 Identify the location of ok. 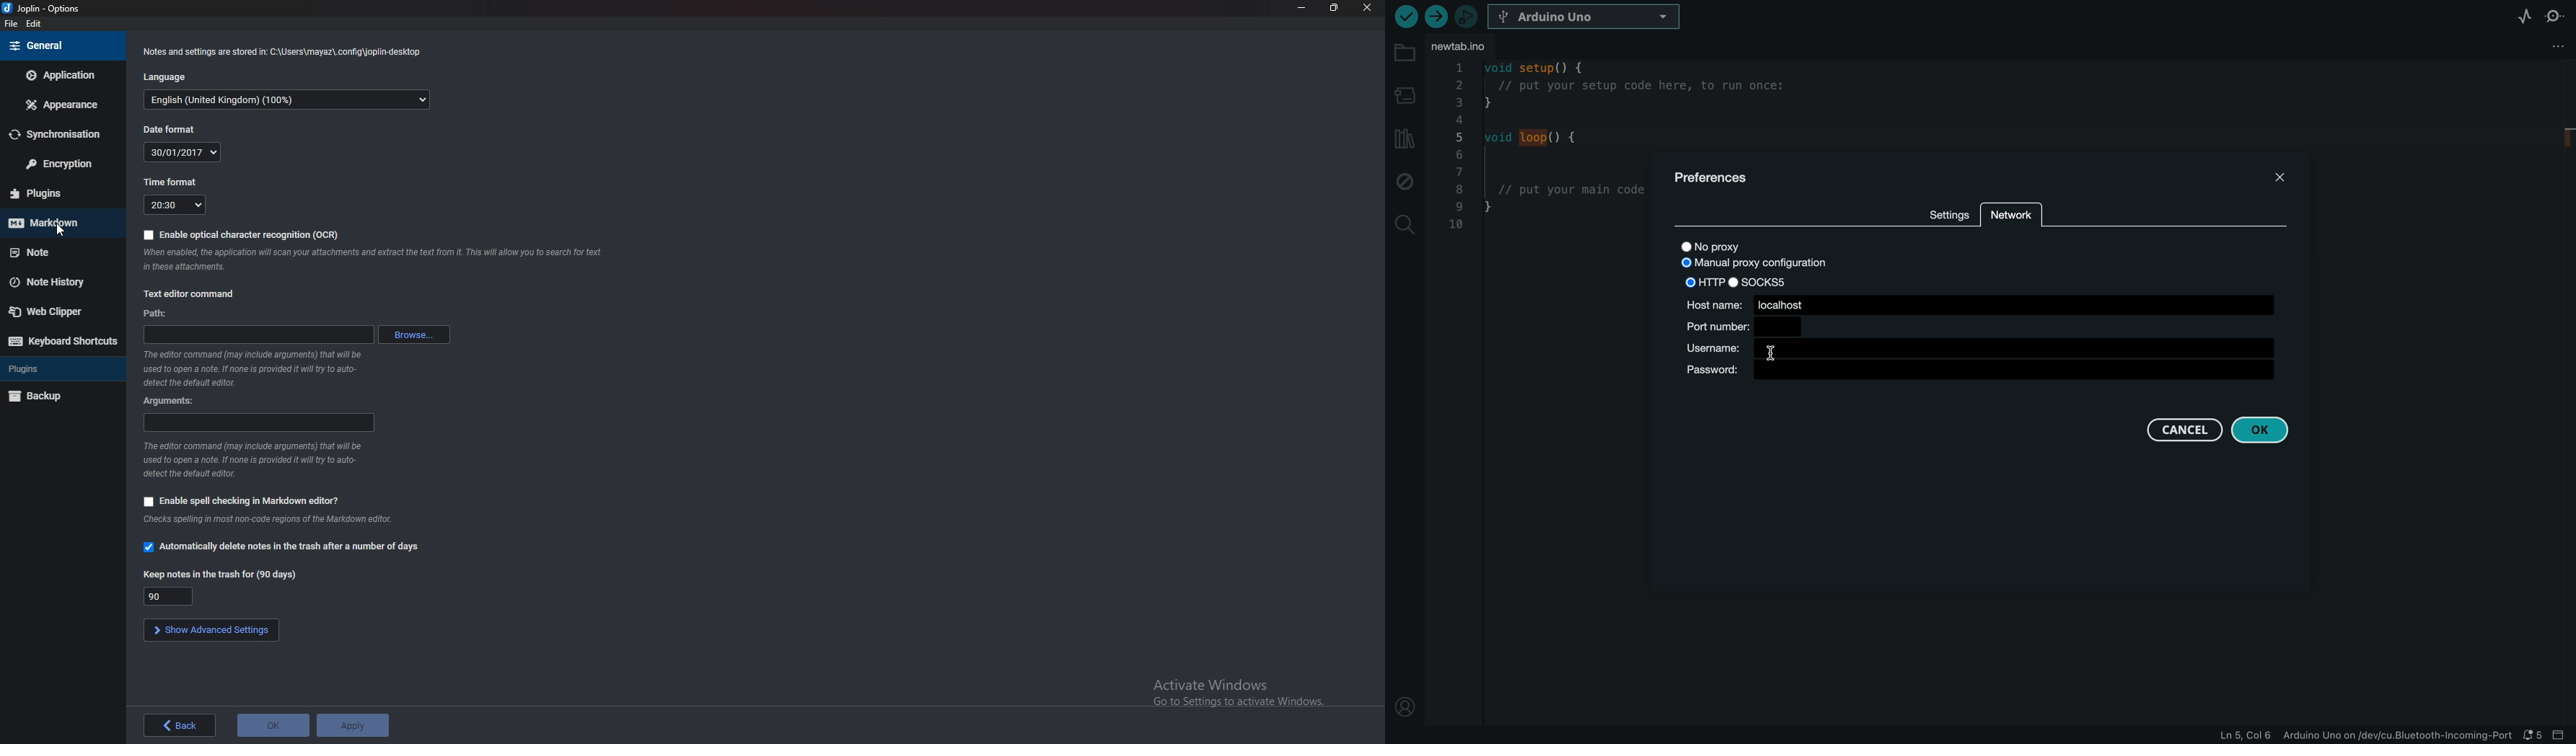
(273, 723).